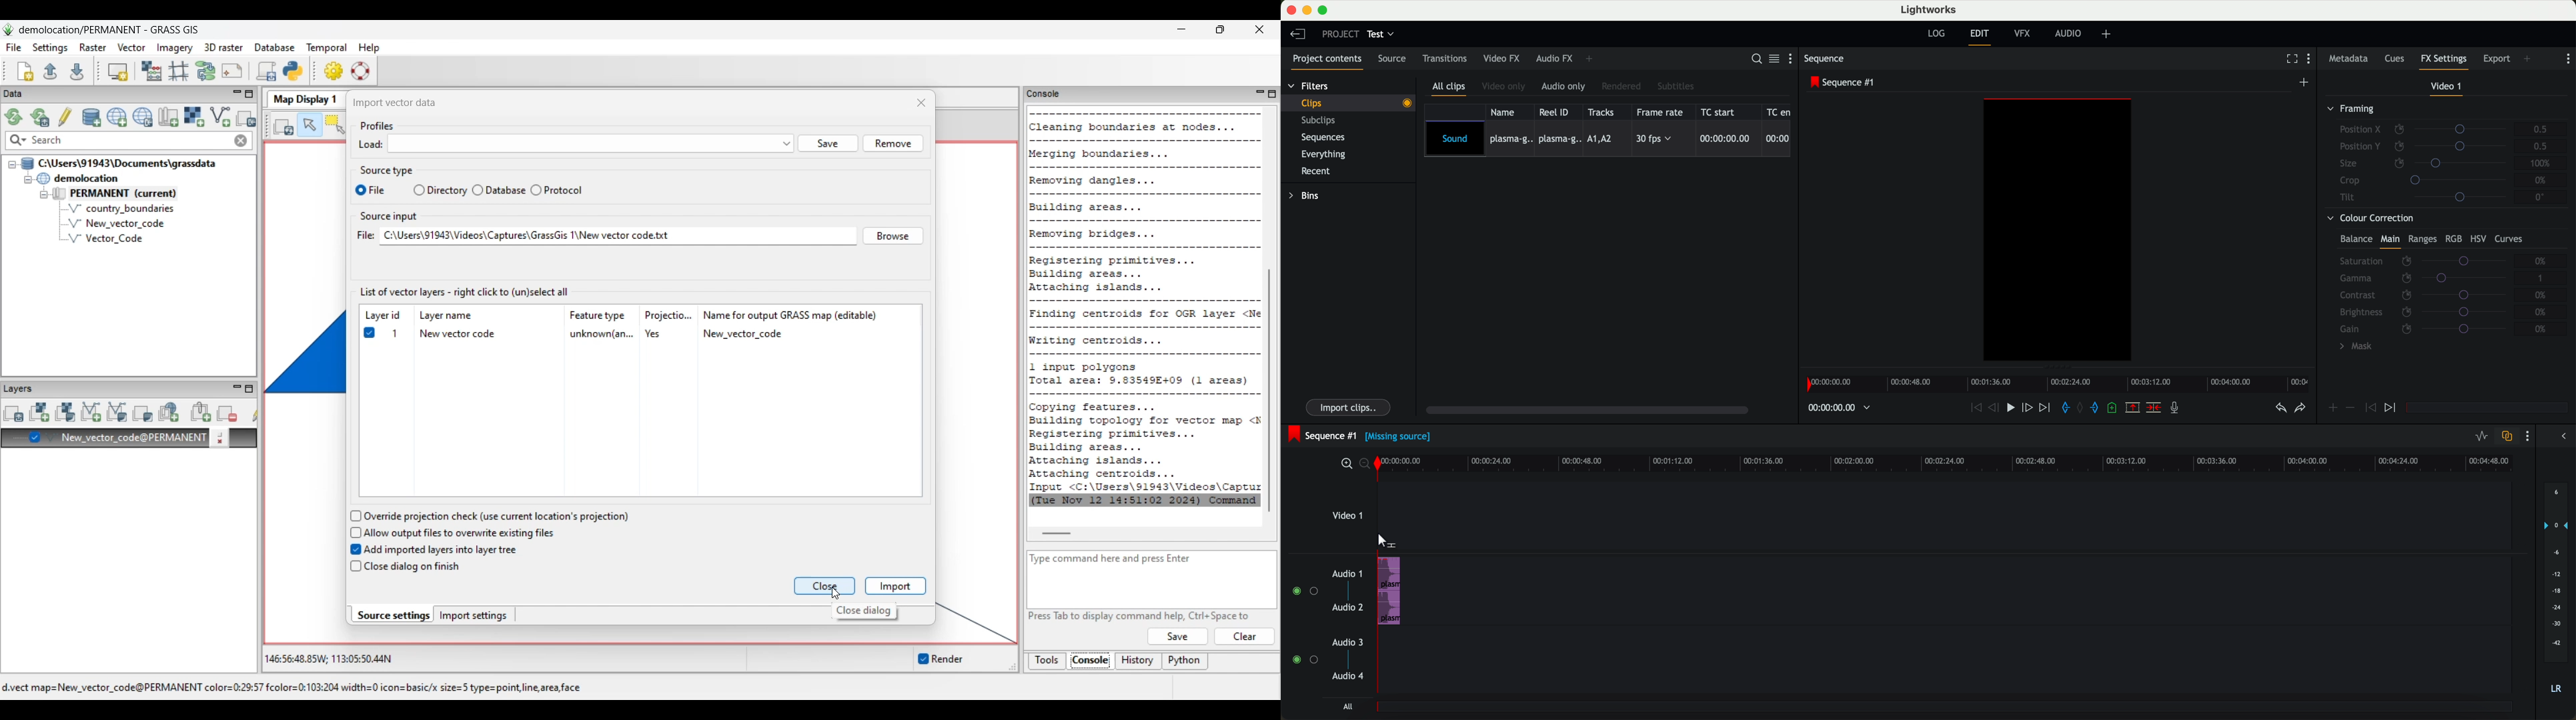 This screenshot has height=728, width=2576. I want to click on search, so click(1756, 59).